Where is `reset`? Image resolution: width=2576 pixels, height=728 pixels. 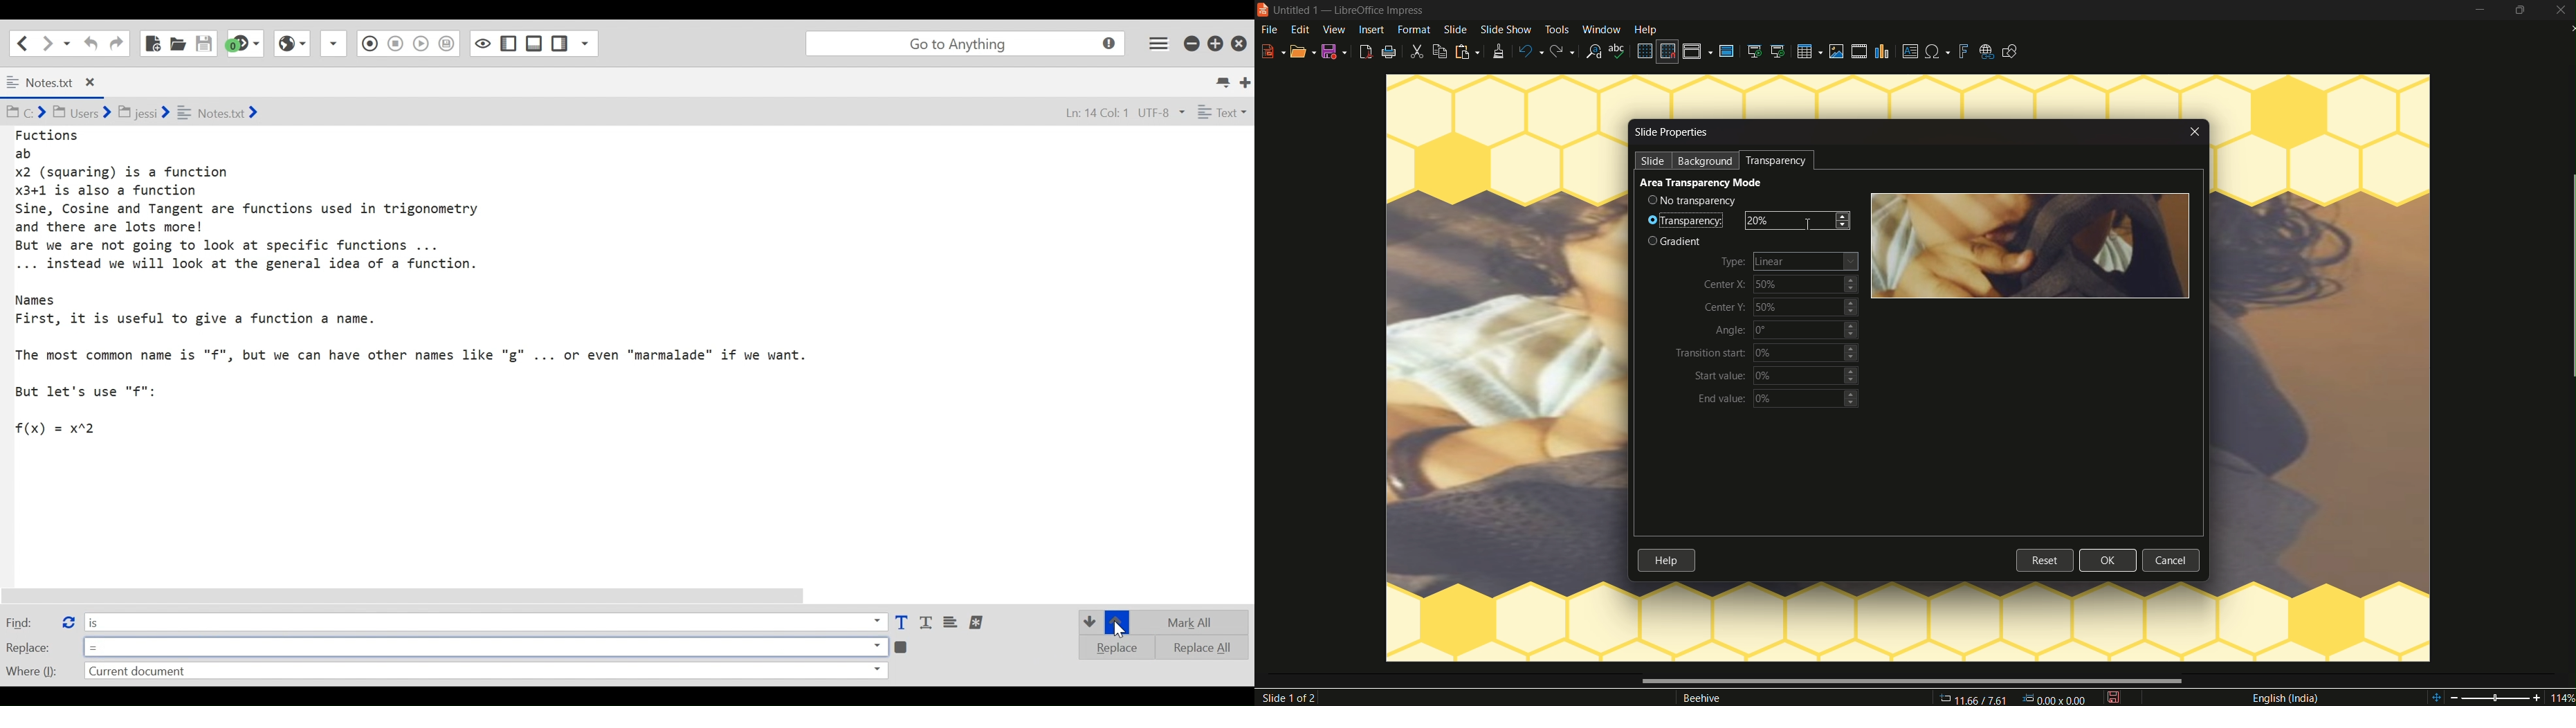 reset is located at coordinates (2041, 561).